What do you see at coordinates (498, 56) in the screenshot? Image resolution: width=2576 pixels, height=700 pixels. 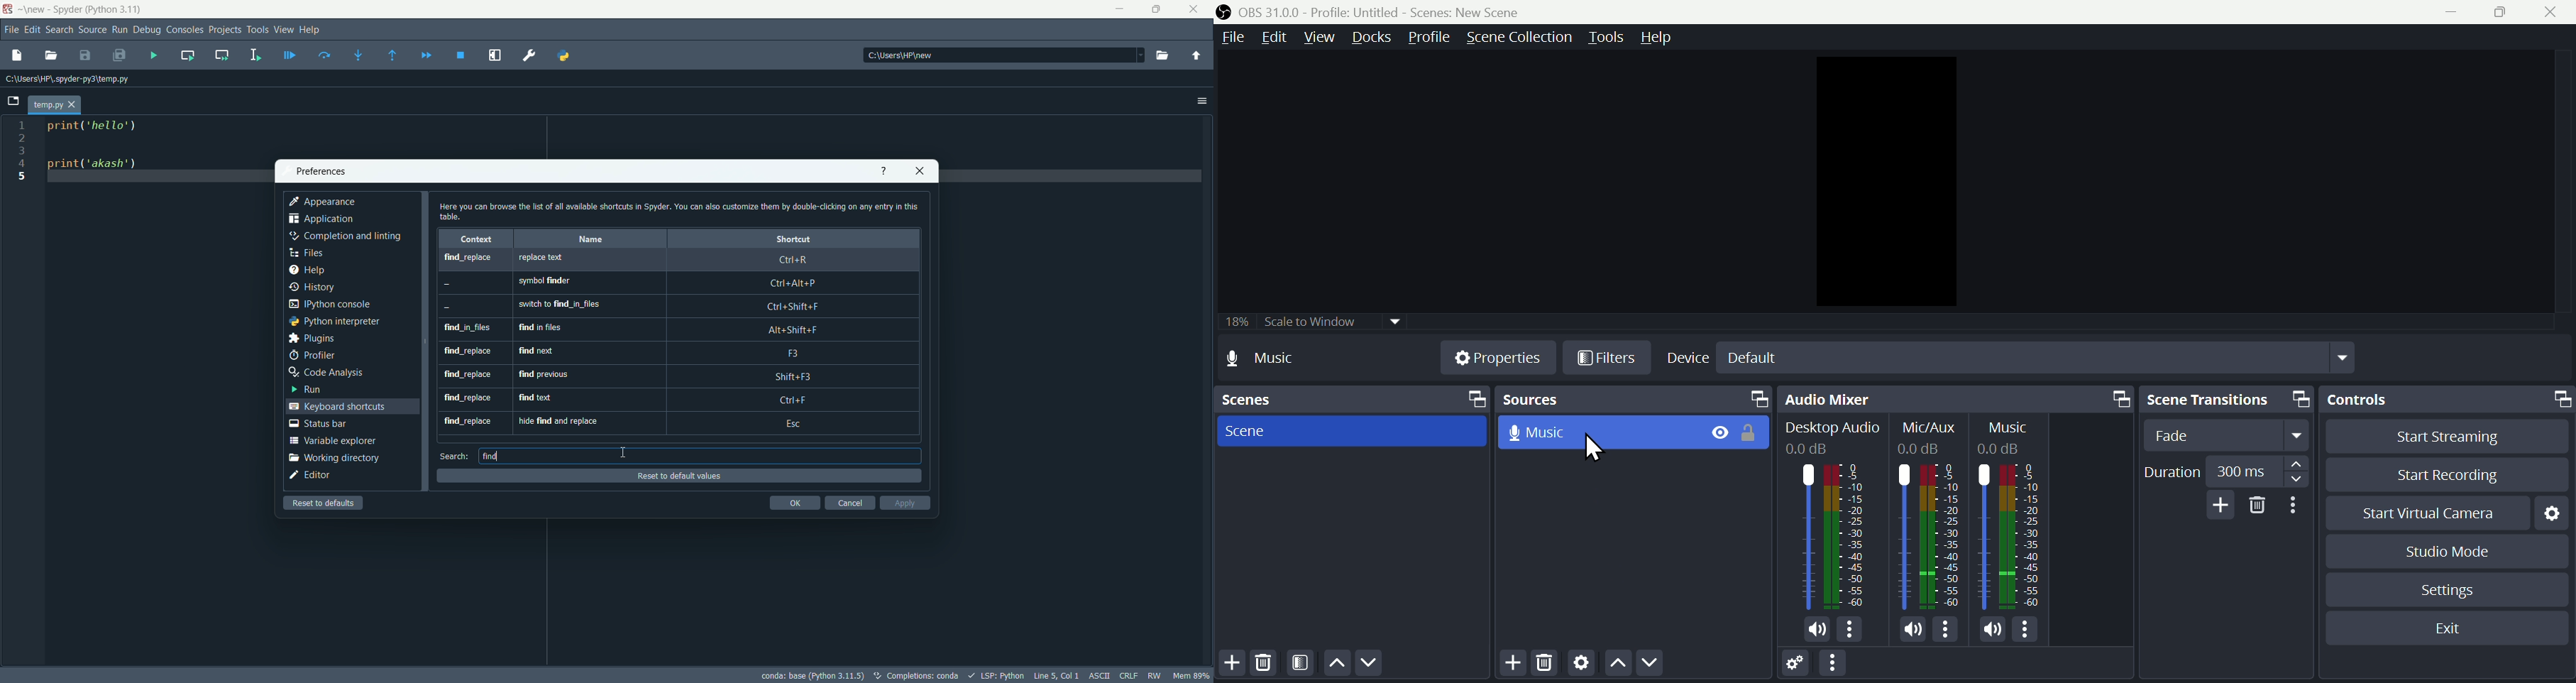 I see `maximize current pane` at bounding box center [498, 56].